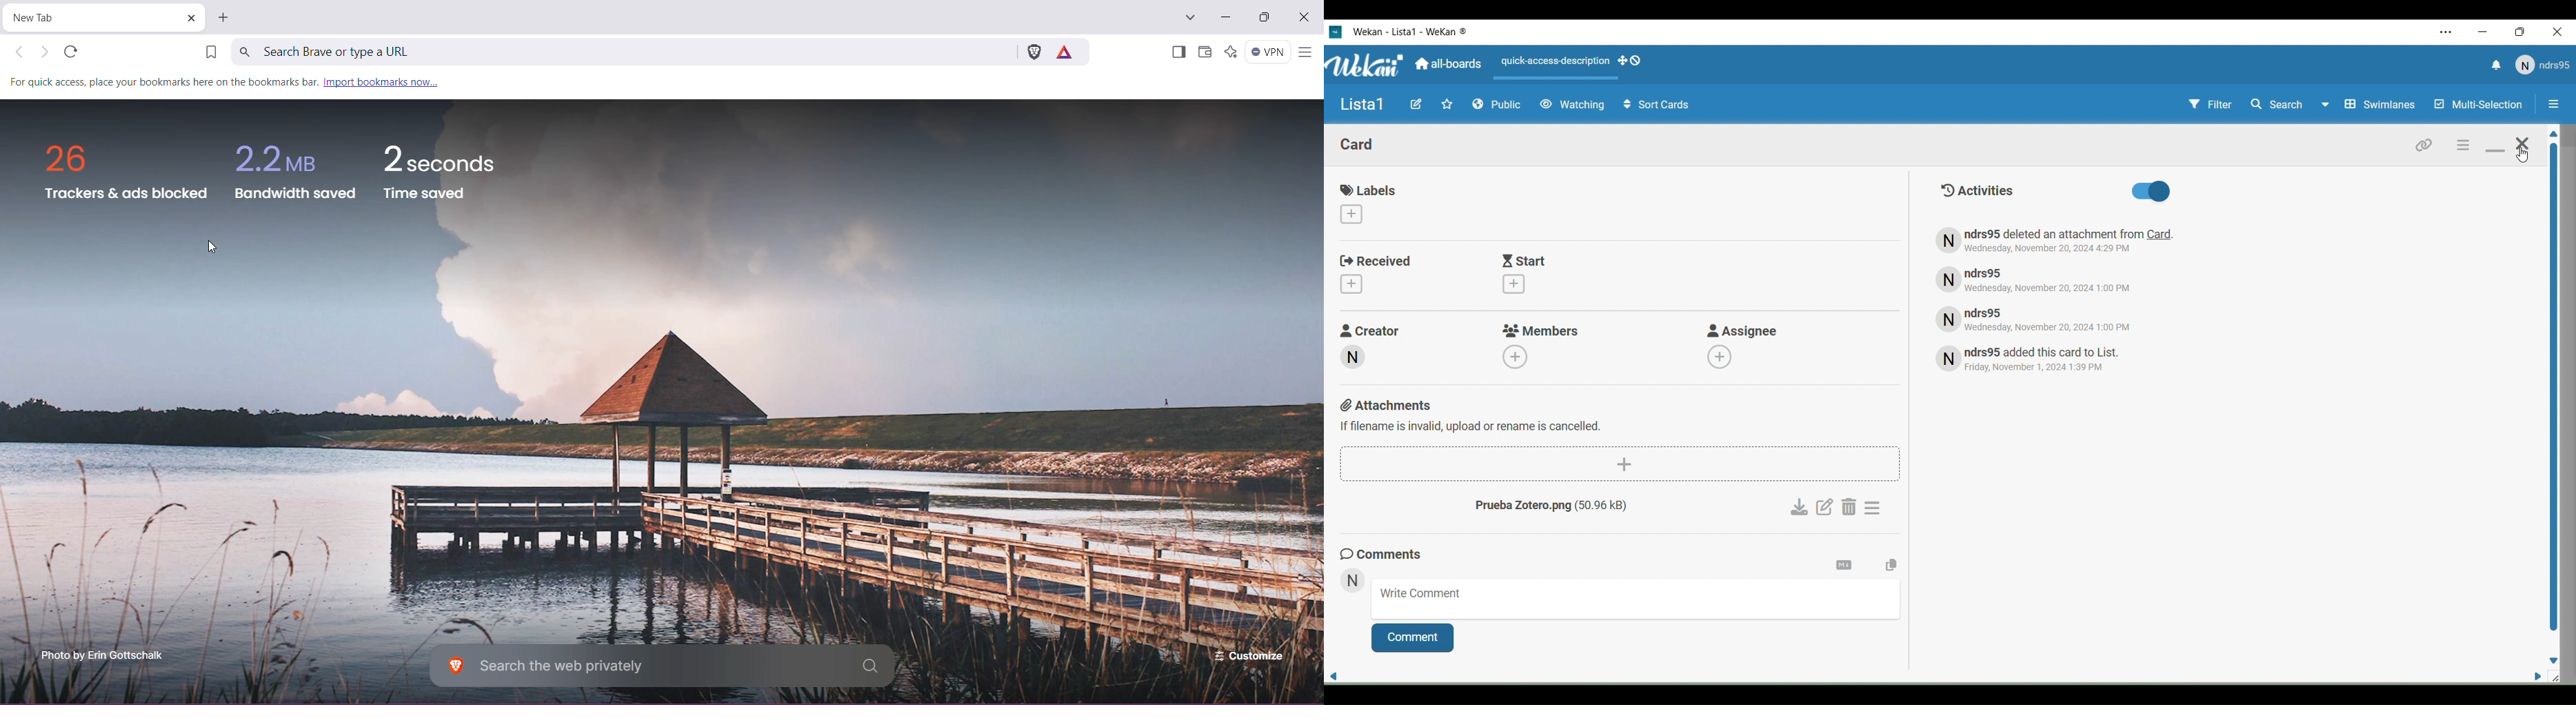  Describe the element at coordinates (1178, 52) in the screenshot. I see `Show Sidebar` at that location.